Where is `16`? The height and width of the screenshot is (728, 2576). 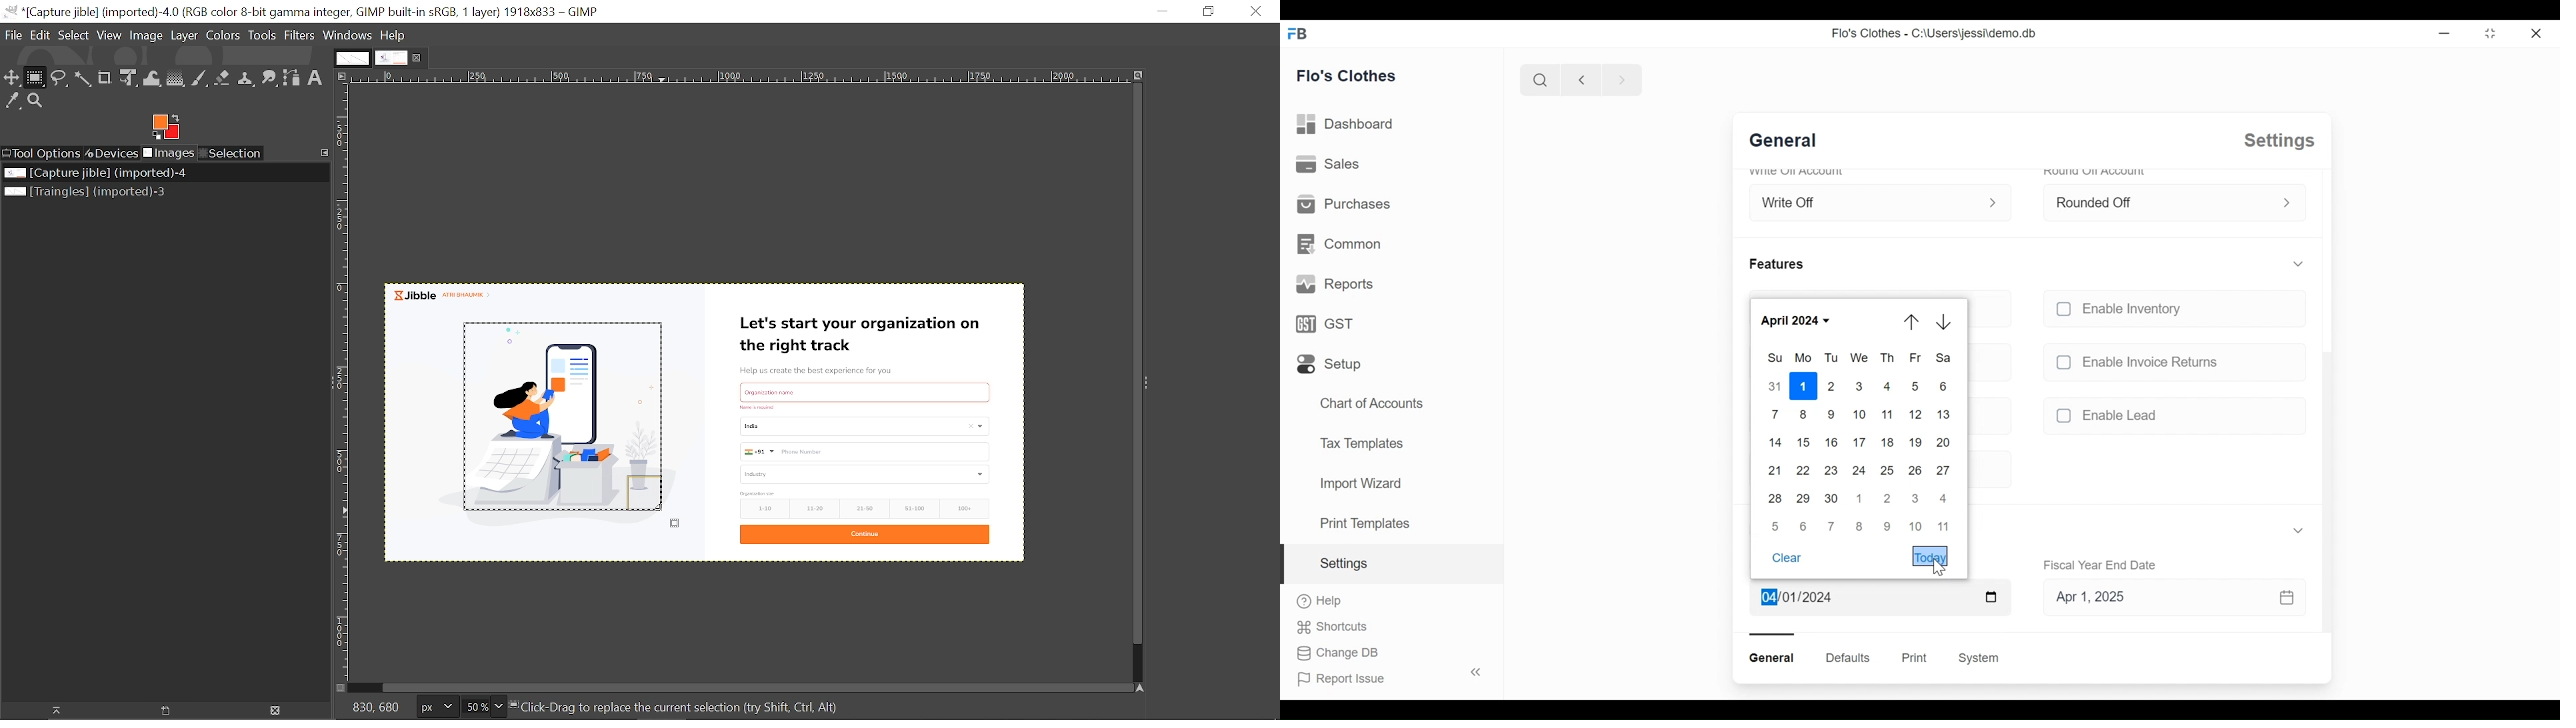 16 is located at coordinates (1831, 442).